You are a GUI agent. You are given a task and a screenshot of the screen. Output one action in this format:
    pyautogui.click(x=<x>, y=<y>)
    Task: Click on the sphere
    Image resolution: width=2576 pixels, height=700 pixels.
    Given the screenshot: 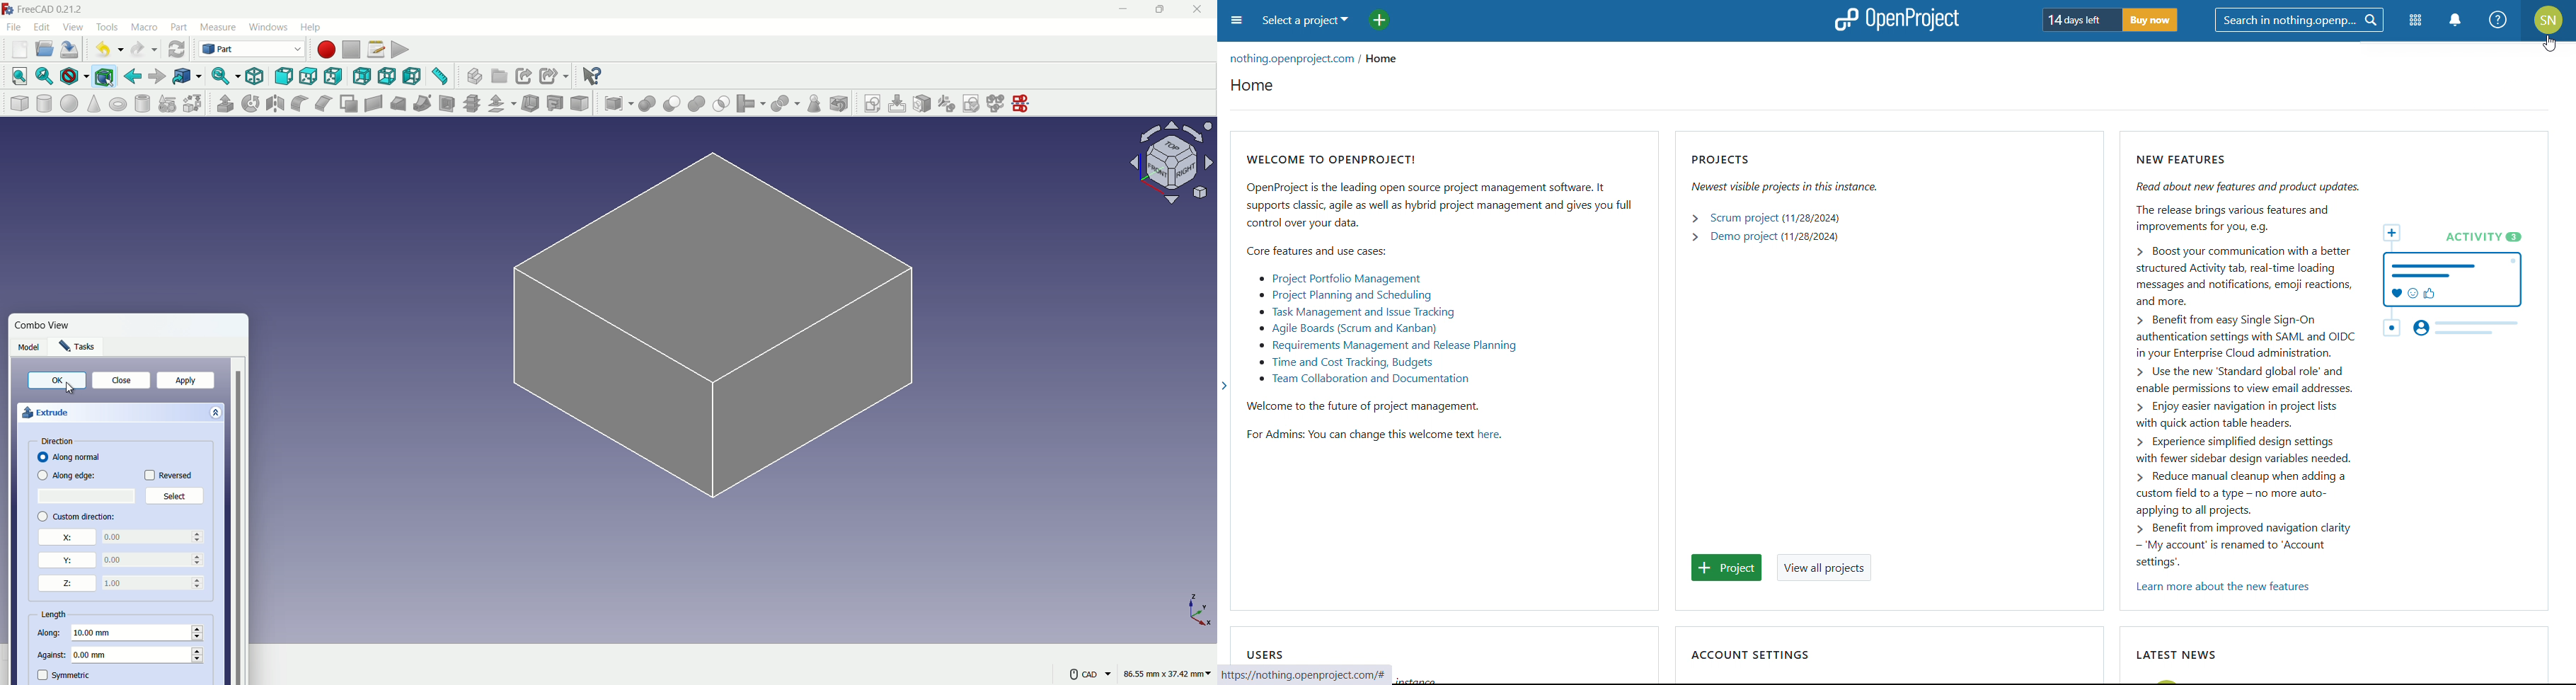 What is the action you would take?
    pyautogui.click(x=69, y=103)
    